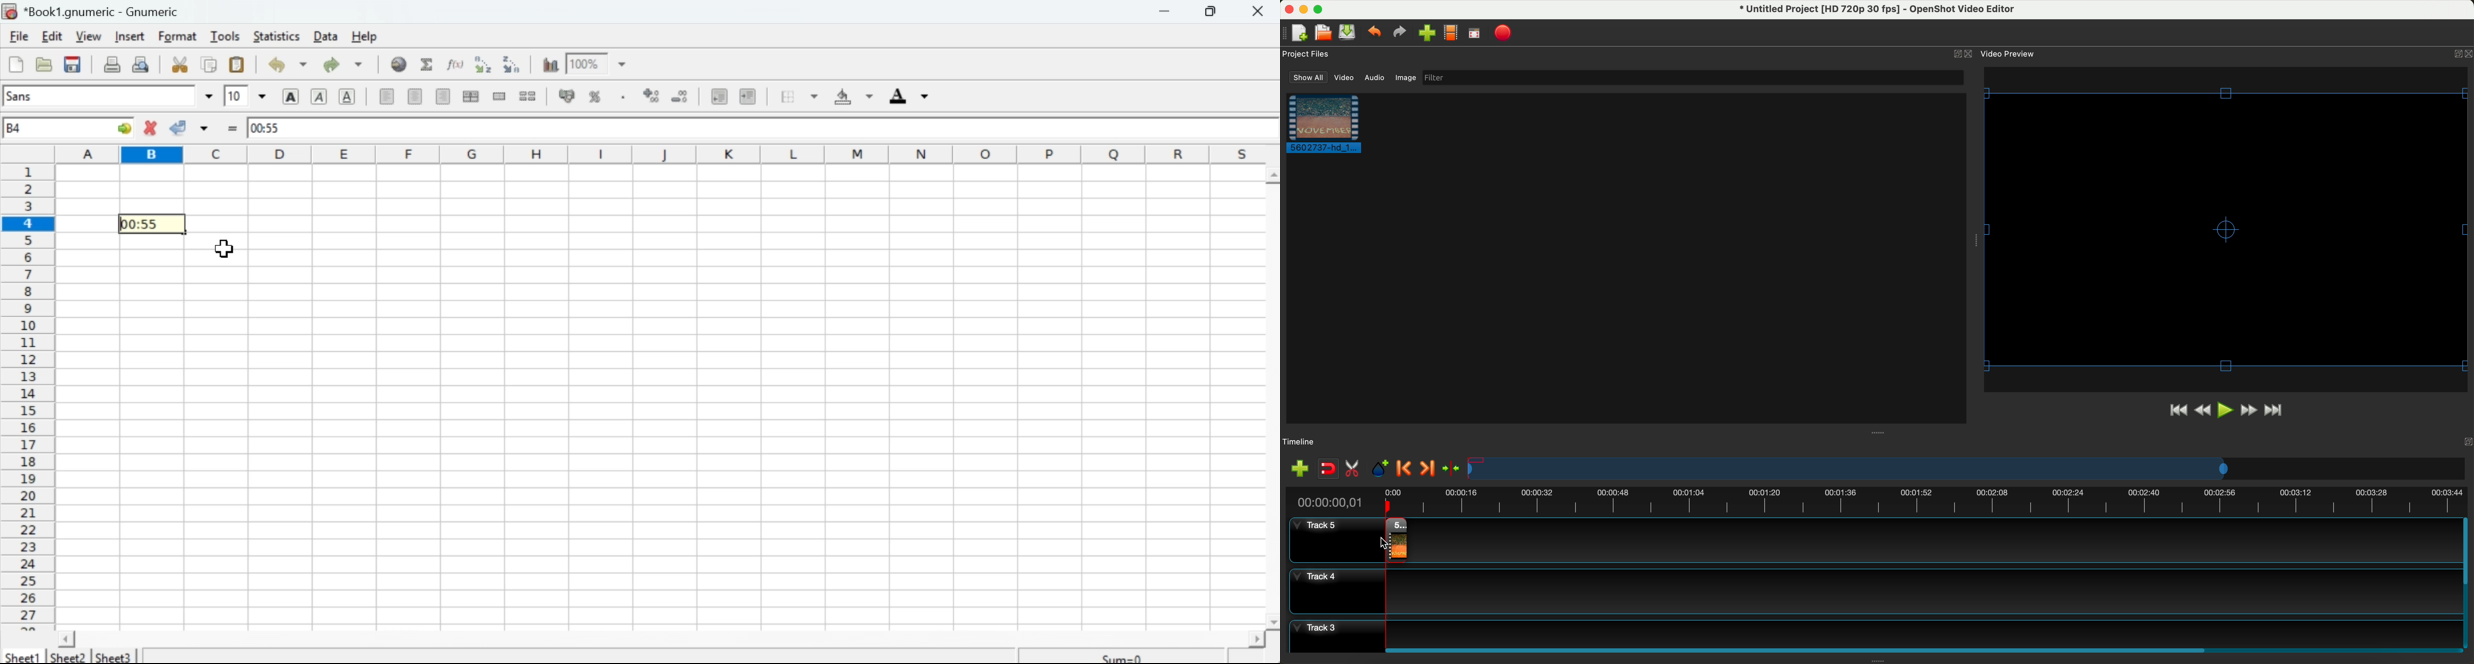 The width and height of the screenshot is (2492, 672). I want to click on =, so click(235, 129).